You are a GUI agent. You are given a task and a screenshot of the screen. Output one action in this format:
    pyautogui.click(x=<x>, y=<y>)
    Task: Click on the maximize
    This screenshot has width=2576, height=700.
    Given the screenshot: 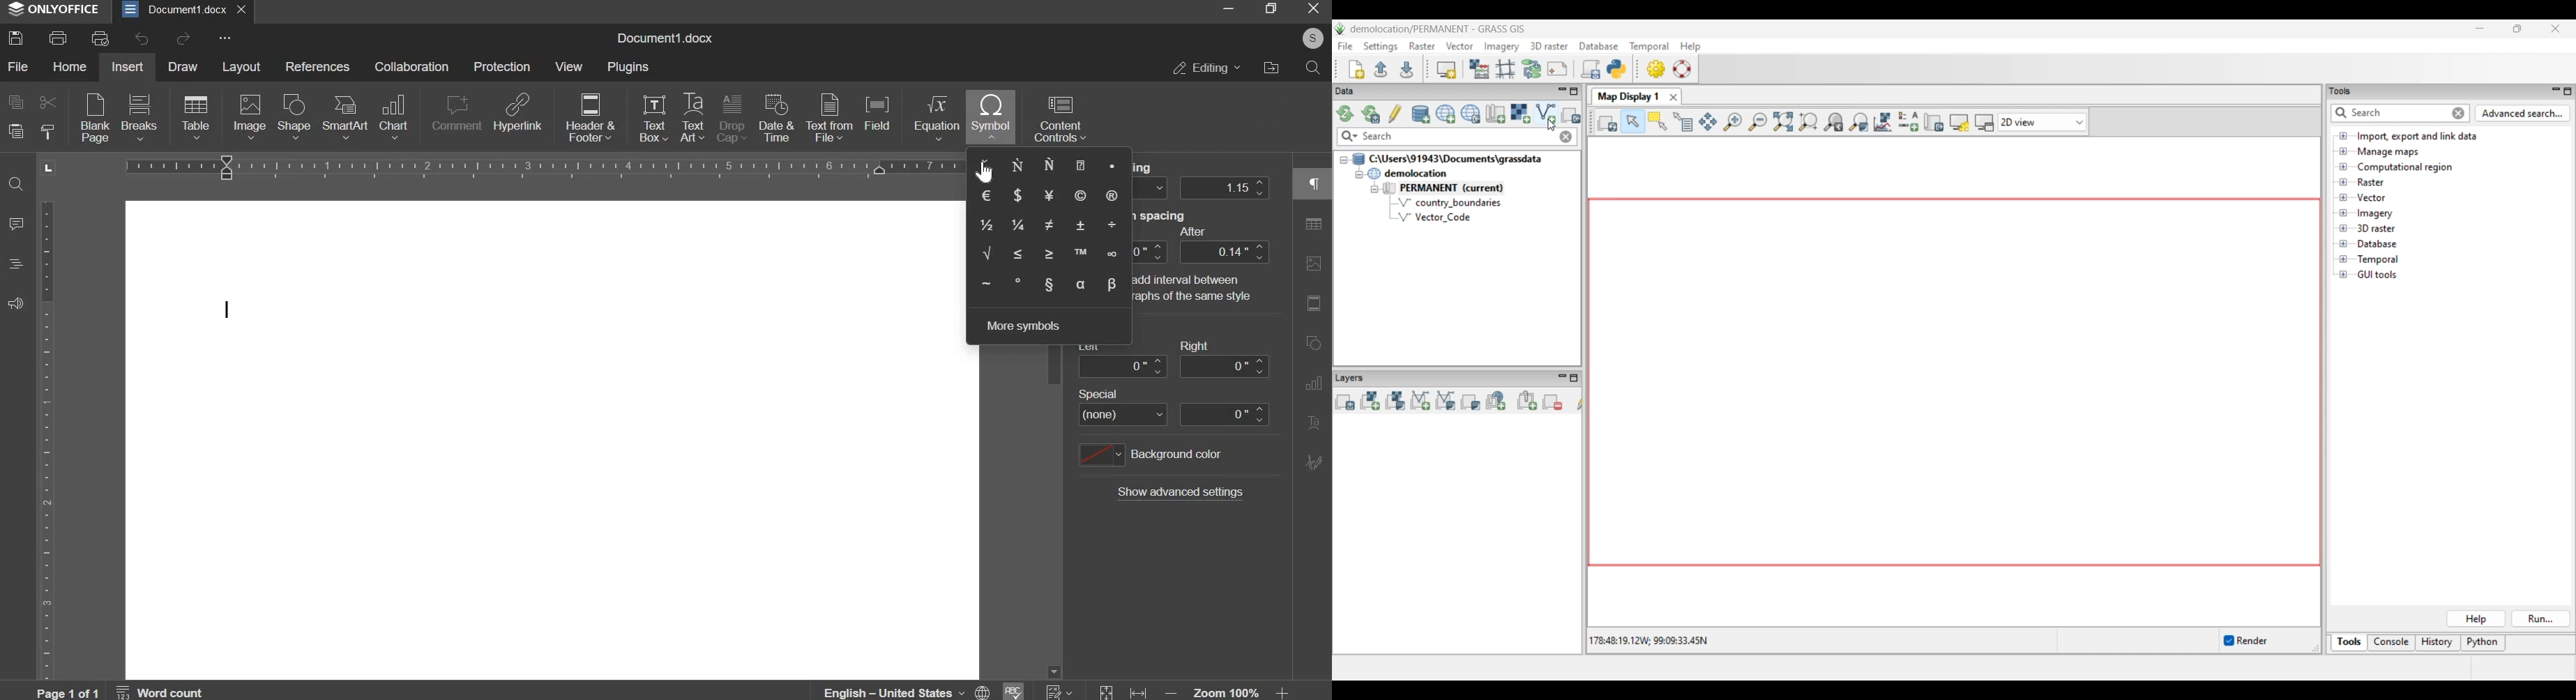 What is the action you would take?
    pyautogui.click(x=1270, y=8)
    